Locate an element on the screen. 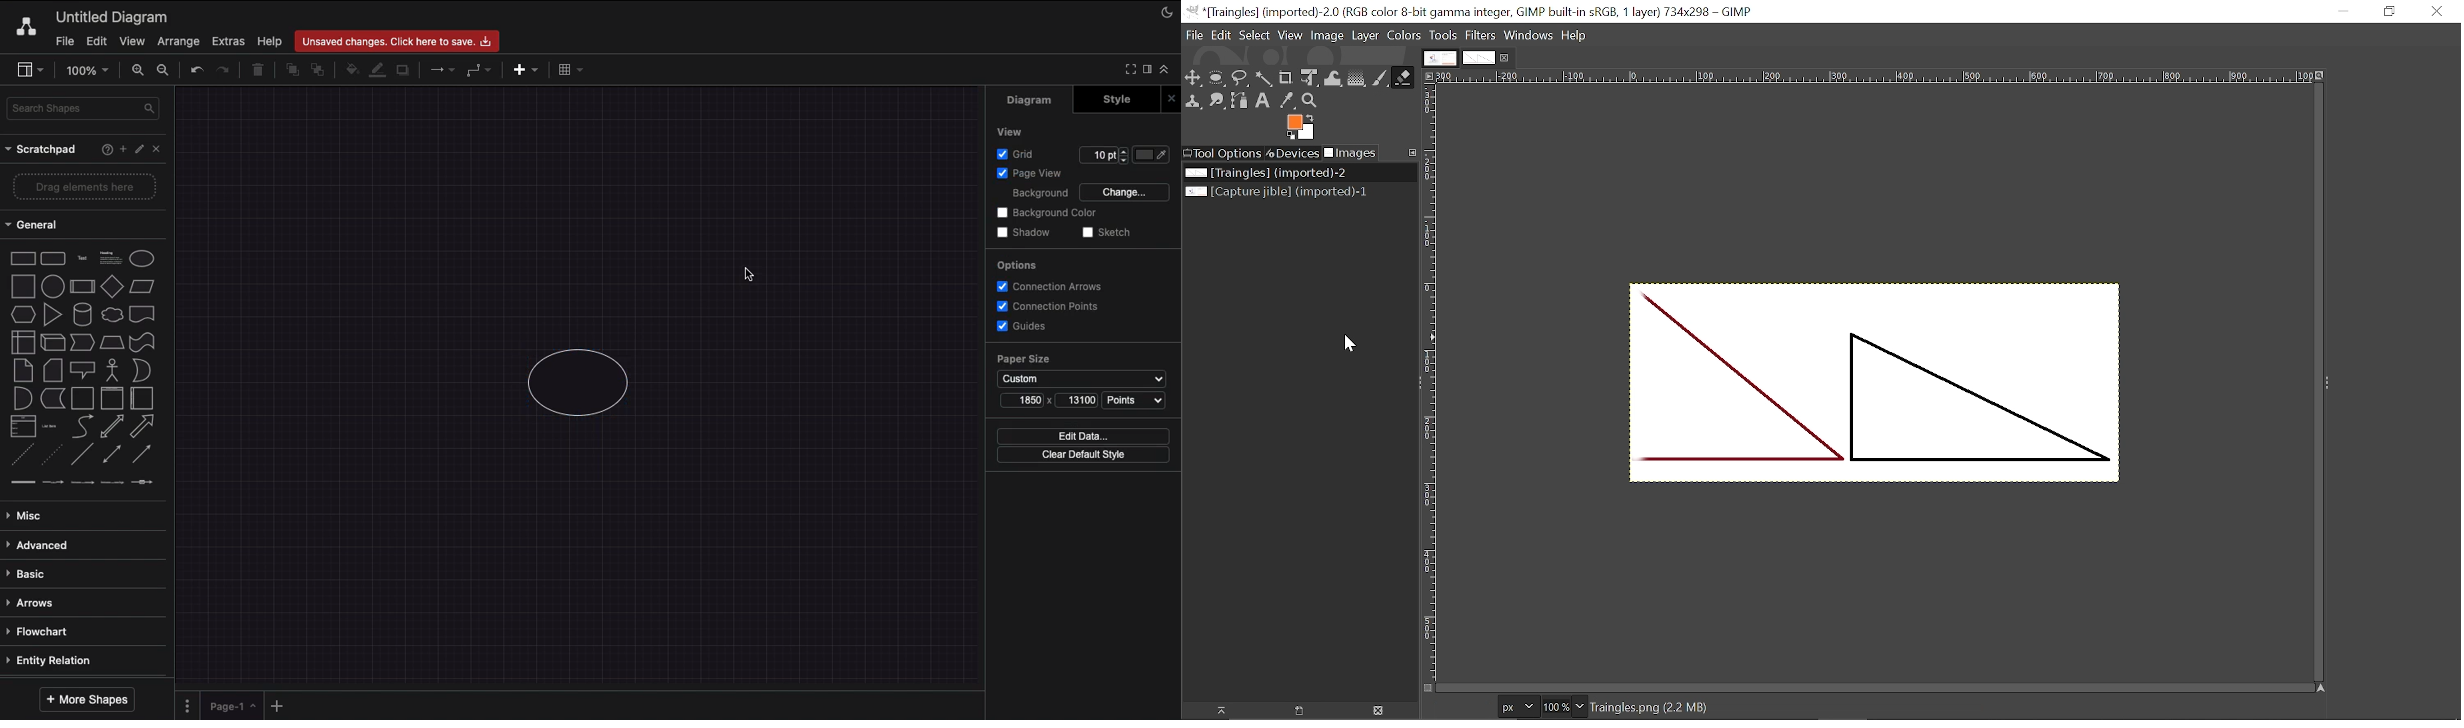 The height and width of the screenshot is (728, 2464). Image is located at coordinates (1326, 35).